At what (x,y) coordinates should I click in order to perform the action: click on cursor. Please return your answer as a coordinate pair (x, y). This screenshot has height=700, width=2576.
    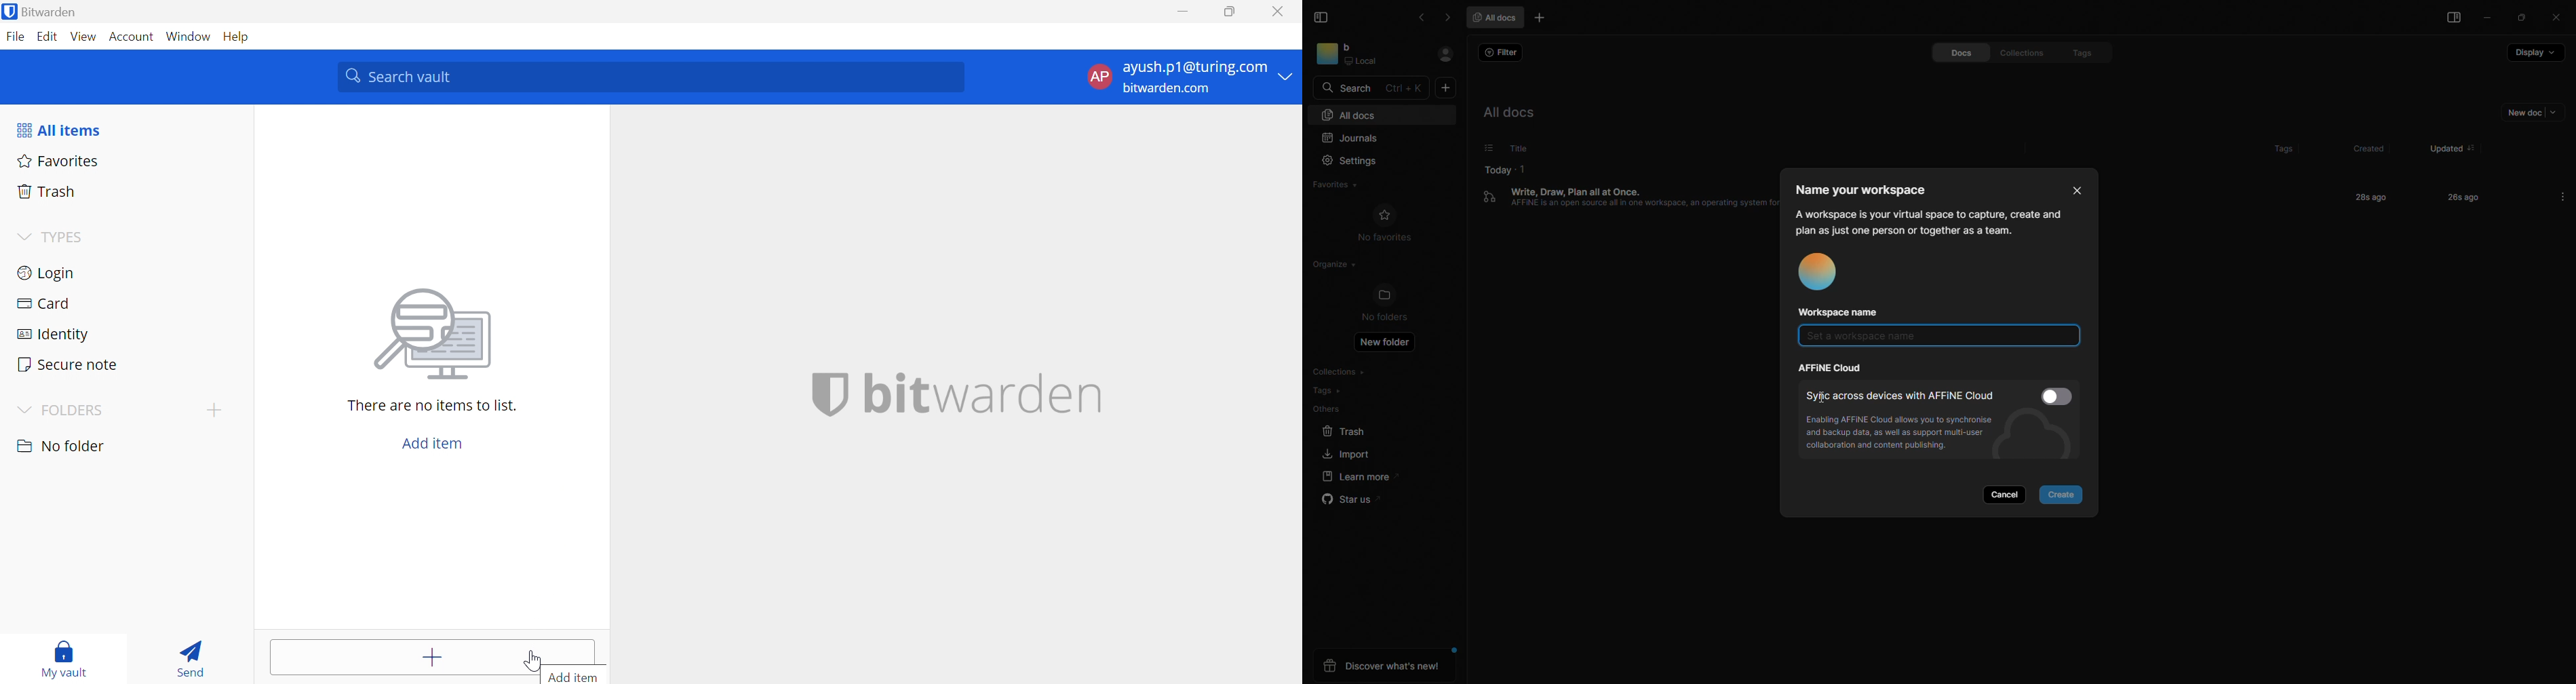
    Looking at the image, I should click on (534, 660).